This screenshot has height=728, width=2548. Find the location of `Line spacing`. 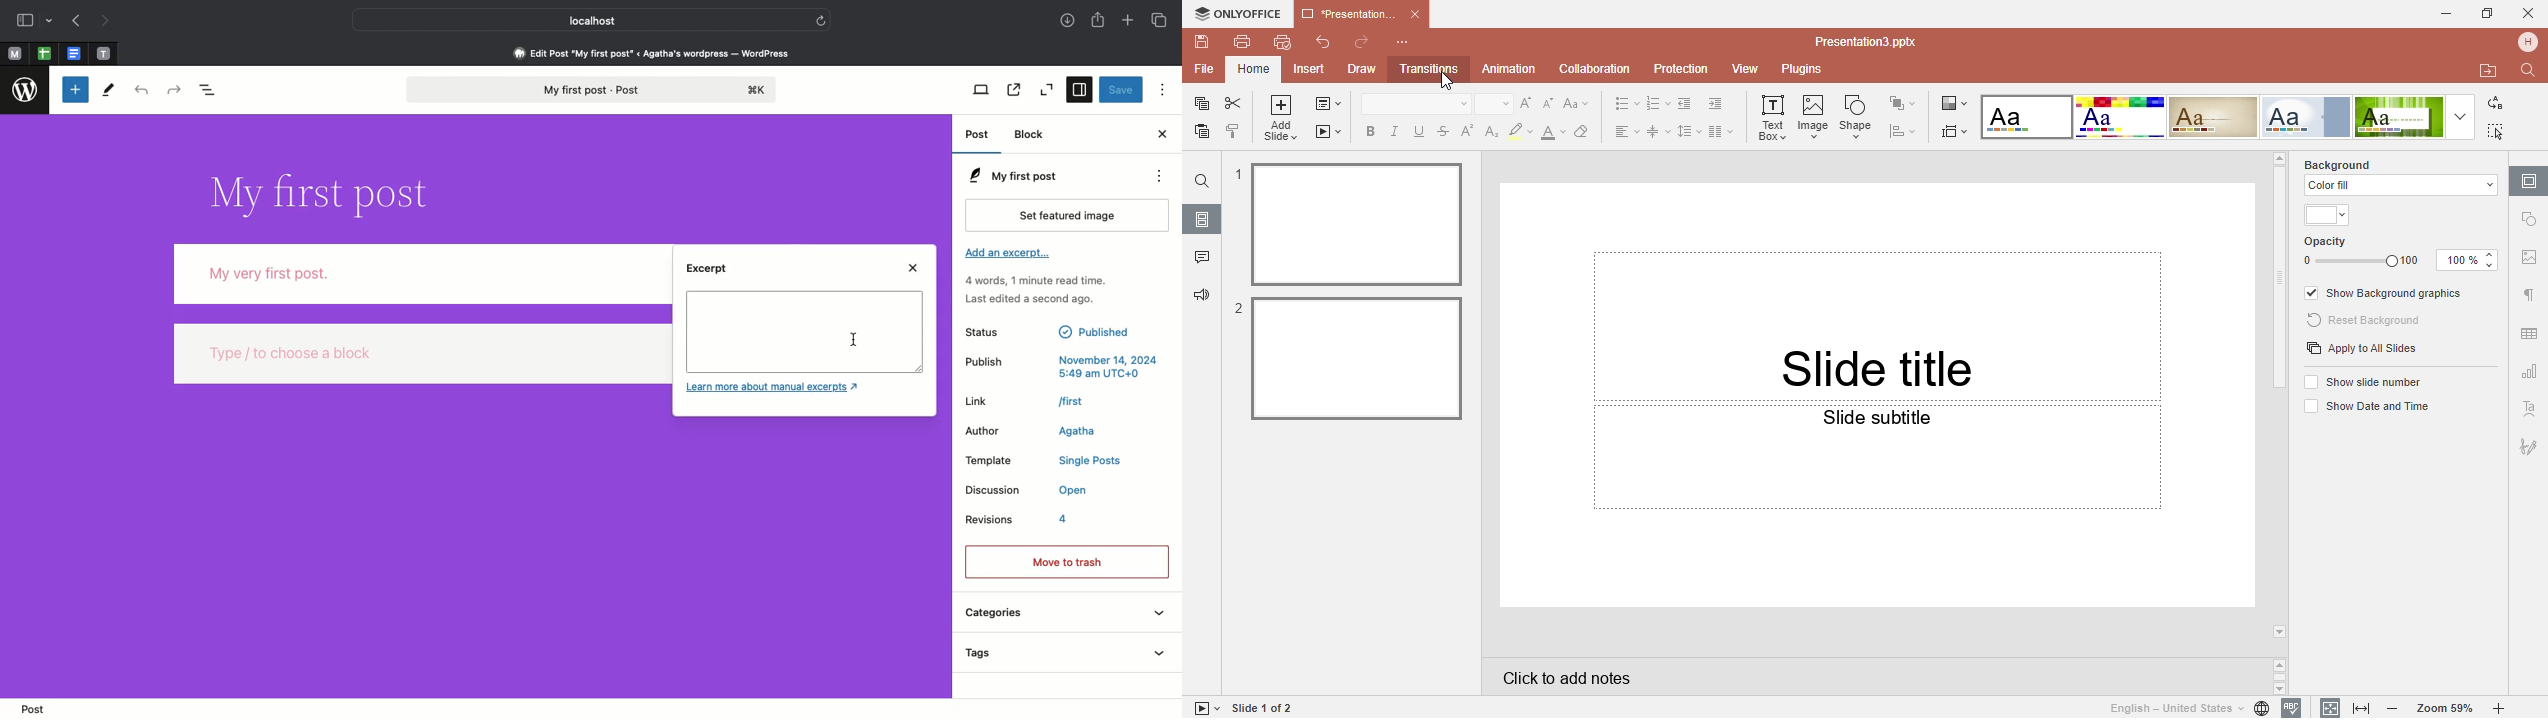

Line spacing is located at coordinates (1690, 131).